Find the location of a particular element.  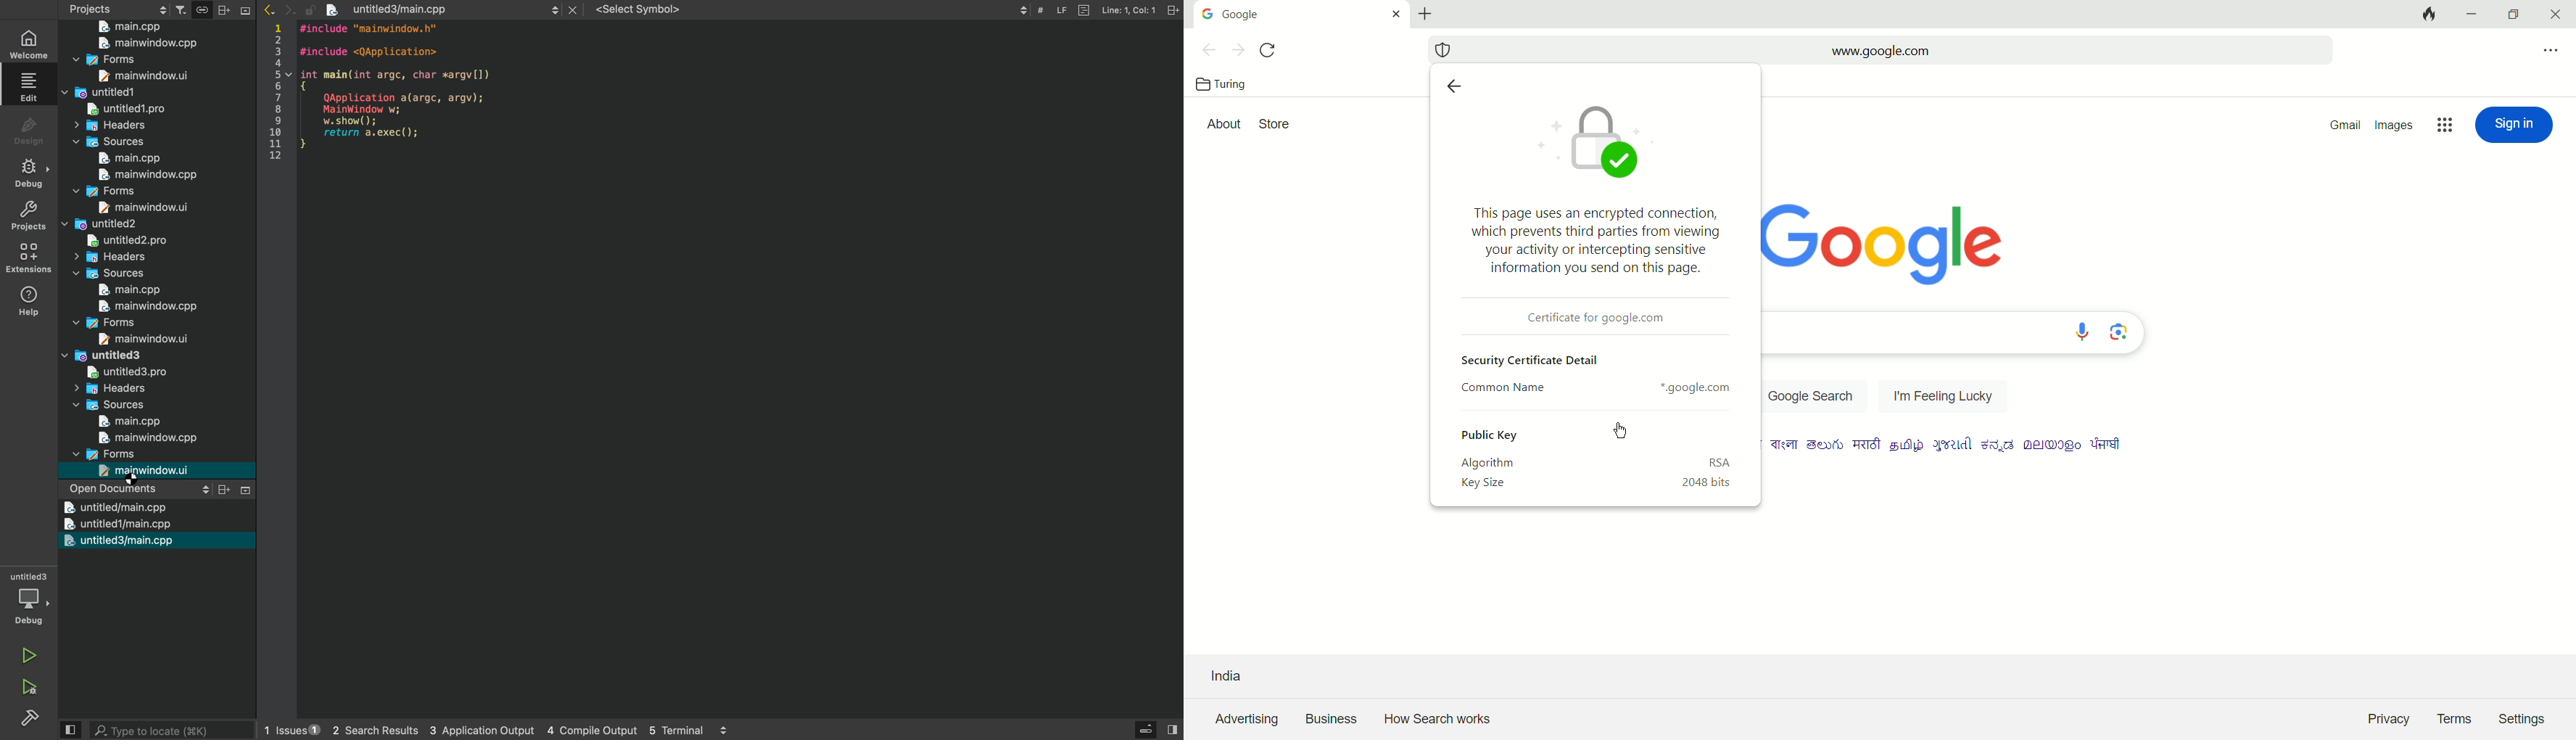

This page uses an encrypted connection,
which prevents third parties from viewing
your activity or intercepting sensitive
information you send on this page. is located at coordinates (1604, 242).